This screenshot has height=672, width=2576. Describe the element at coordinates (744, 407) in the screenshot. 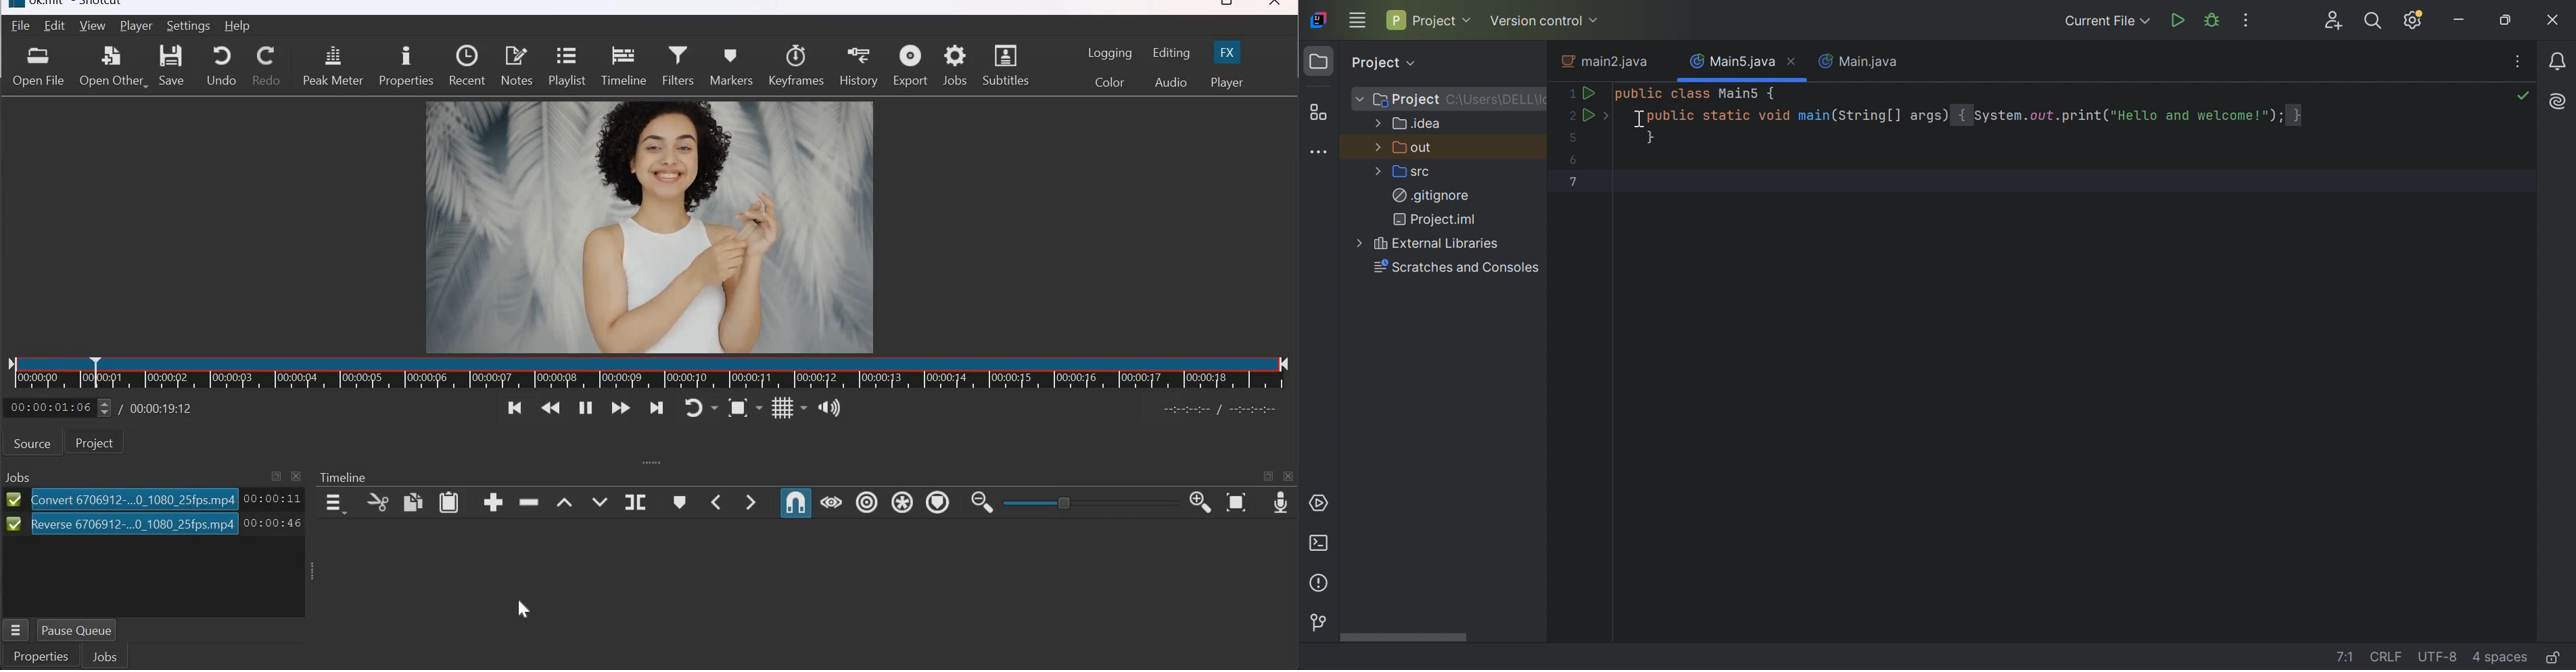

I see `Toggle zoom` at that location.